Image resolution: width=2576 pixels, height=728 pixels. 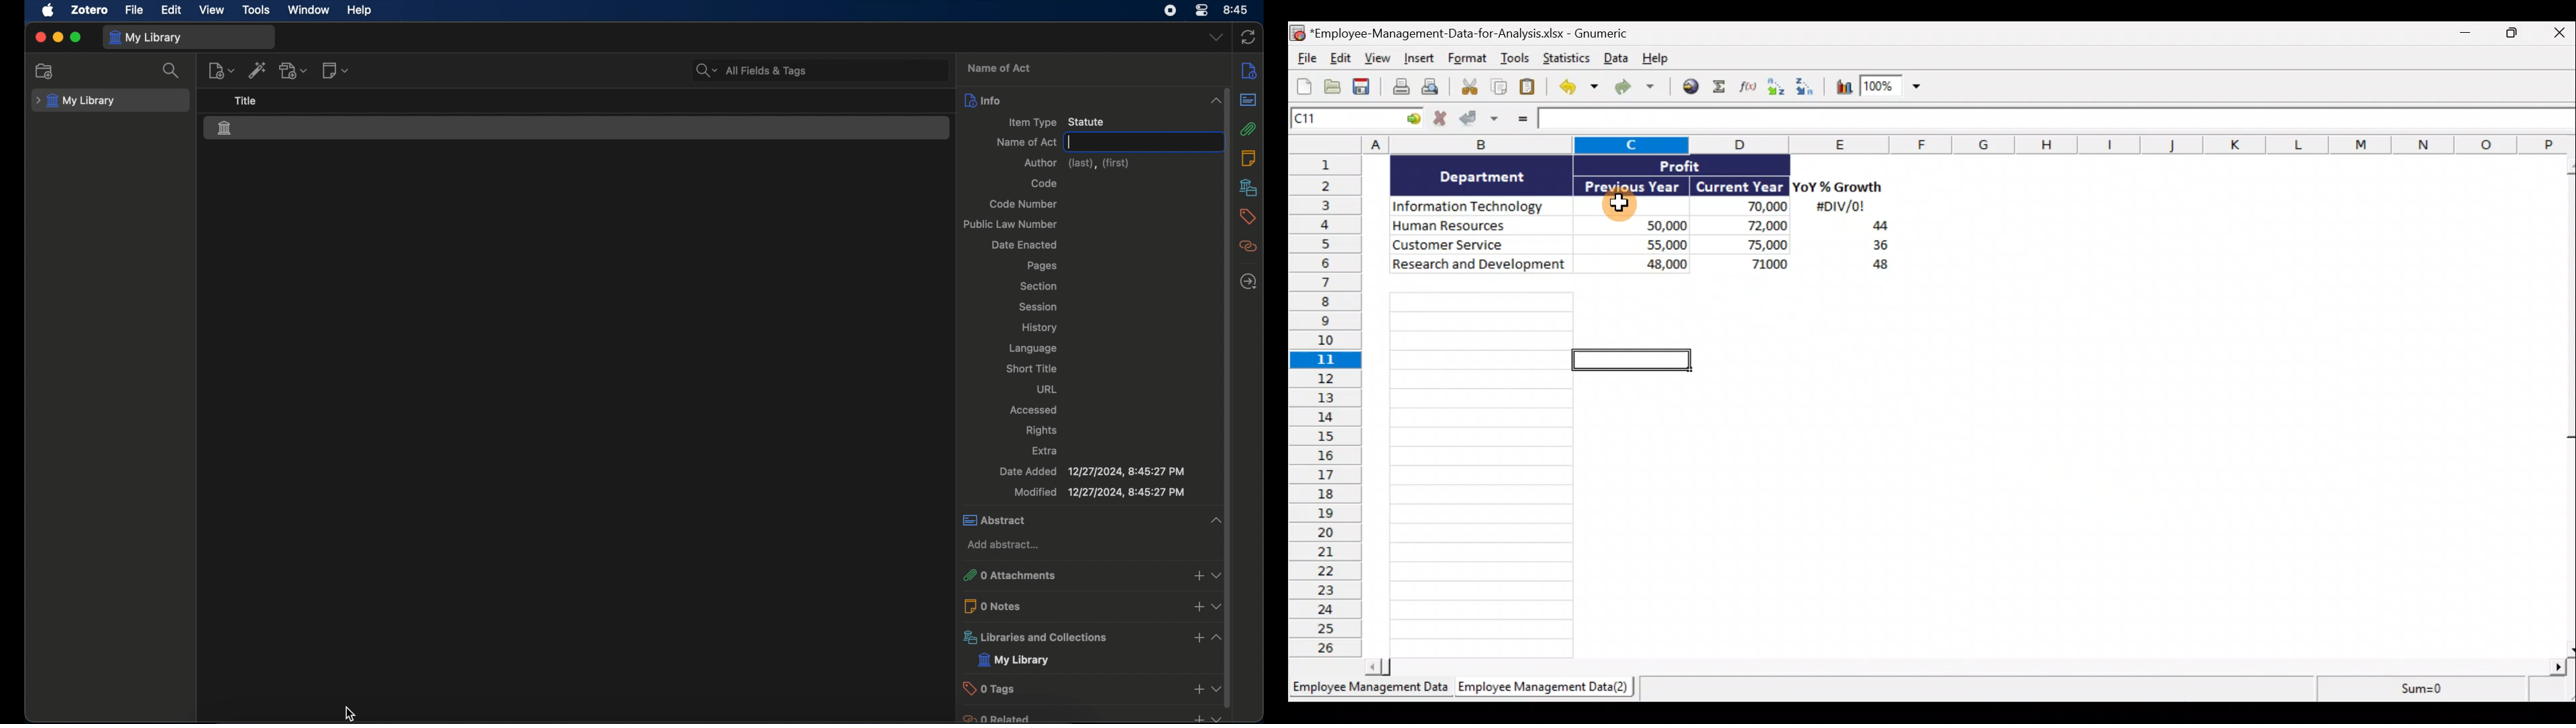 I want to click on my library, so click(x=77, y=101).